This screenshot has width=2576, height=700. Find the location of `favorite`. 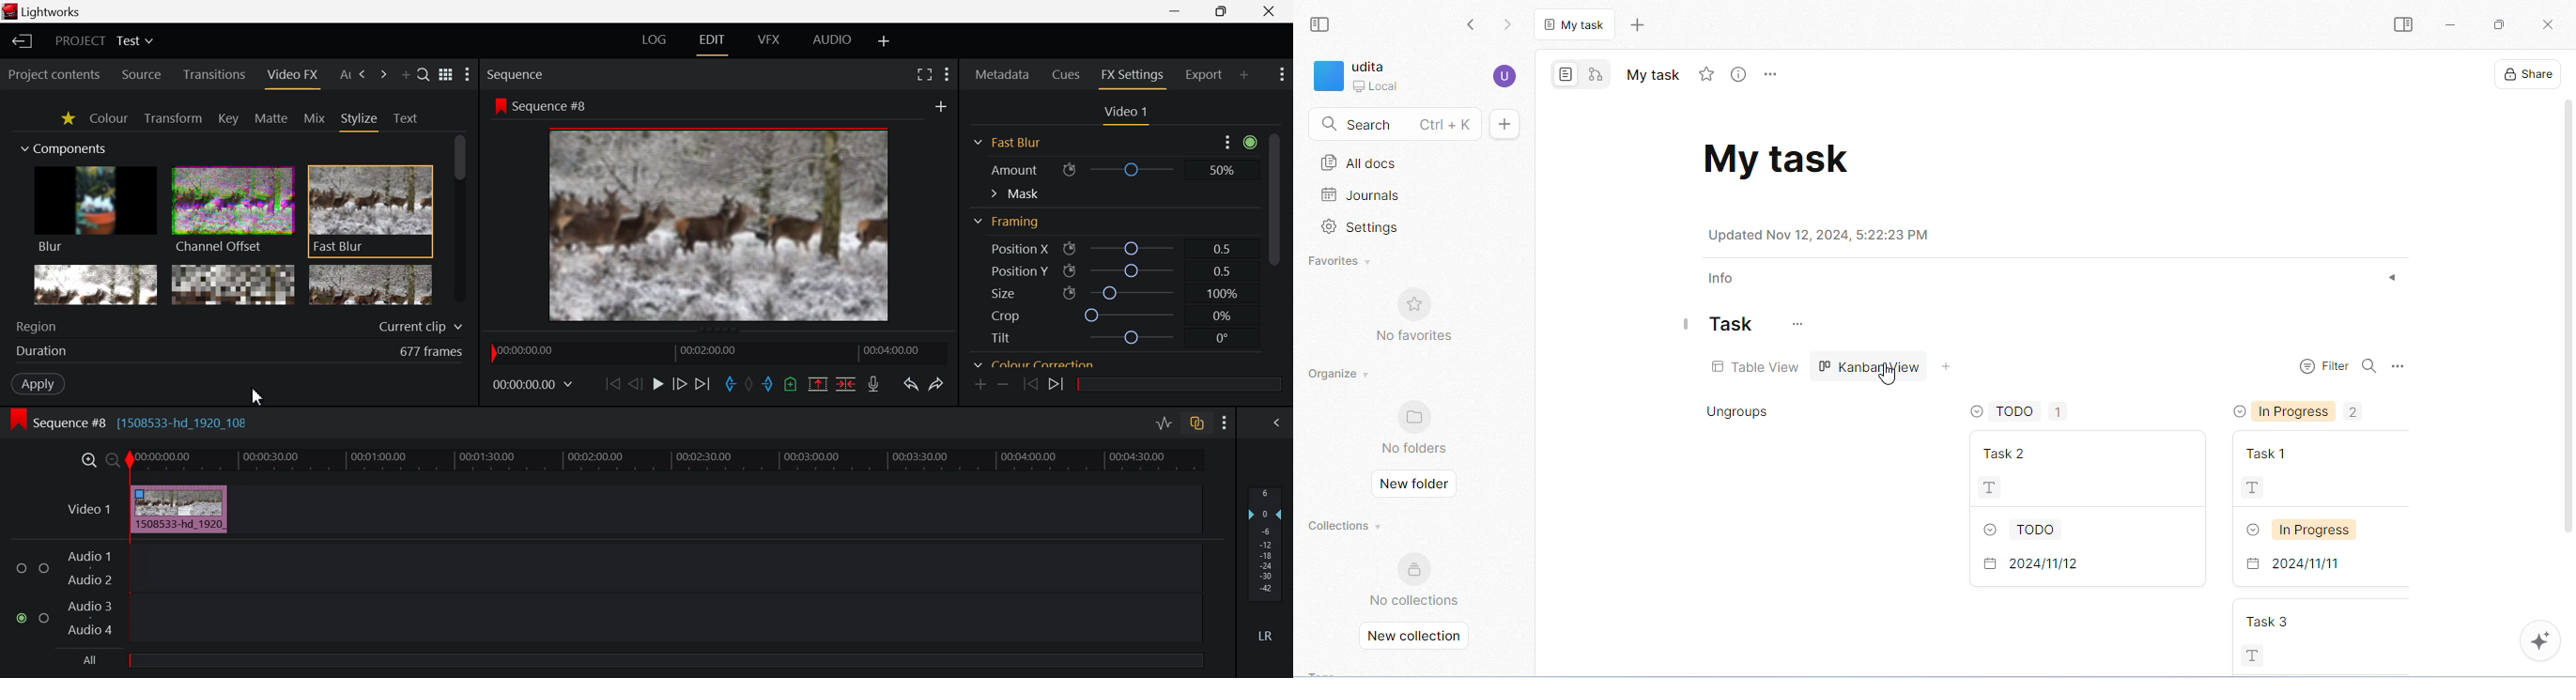

favorite is located at coordinates (1708, 74).